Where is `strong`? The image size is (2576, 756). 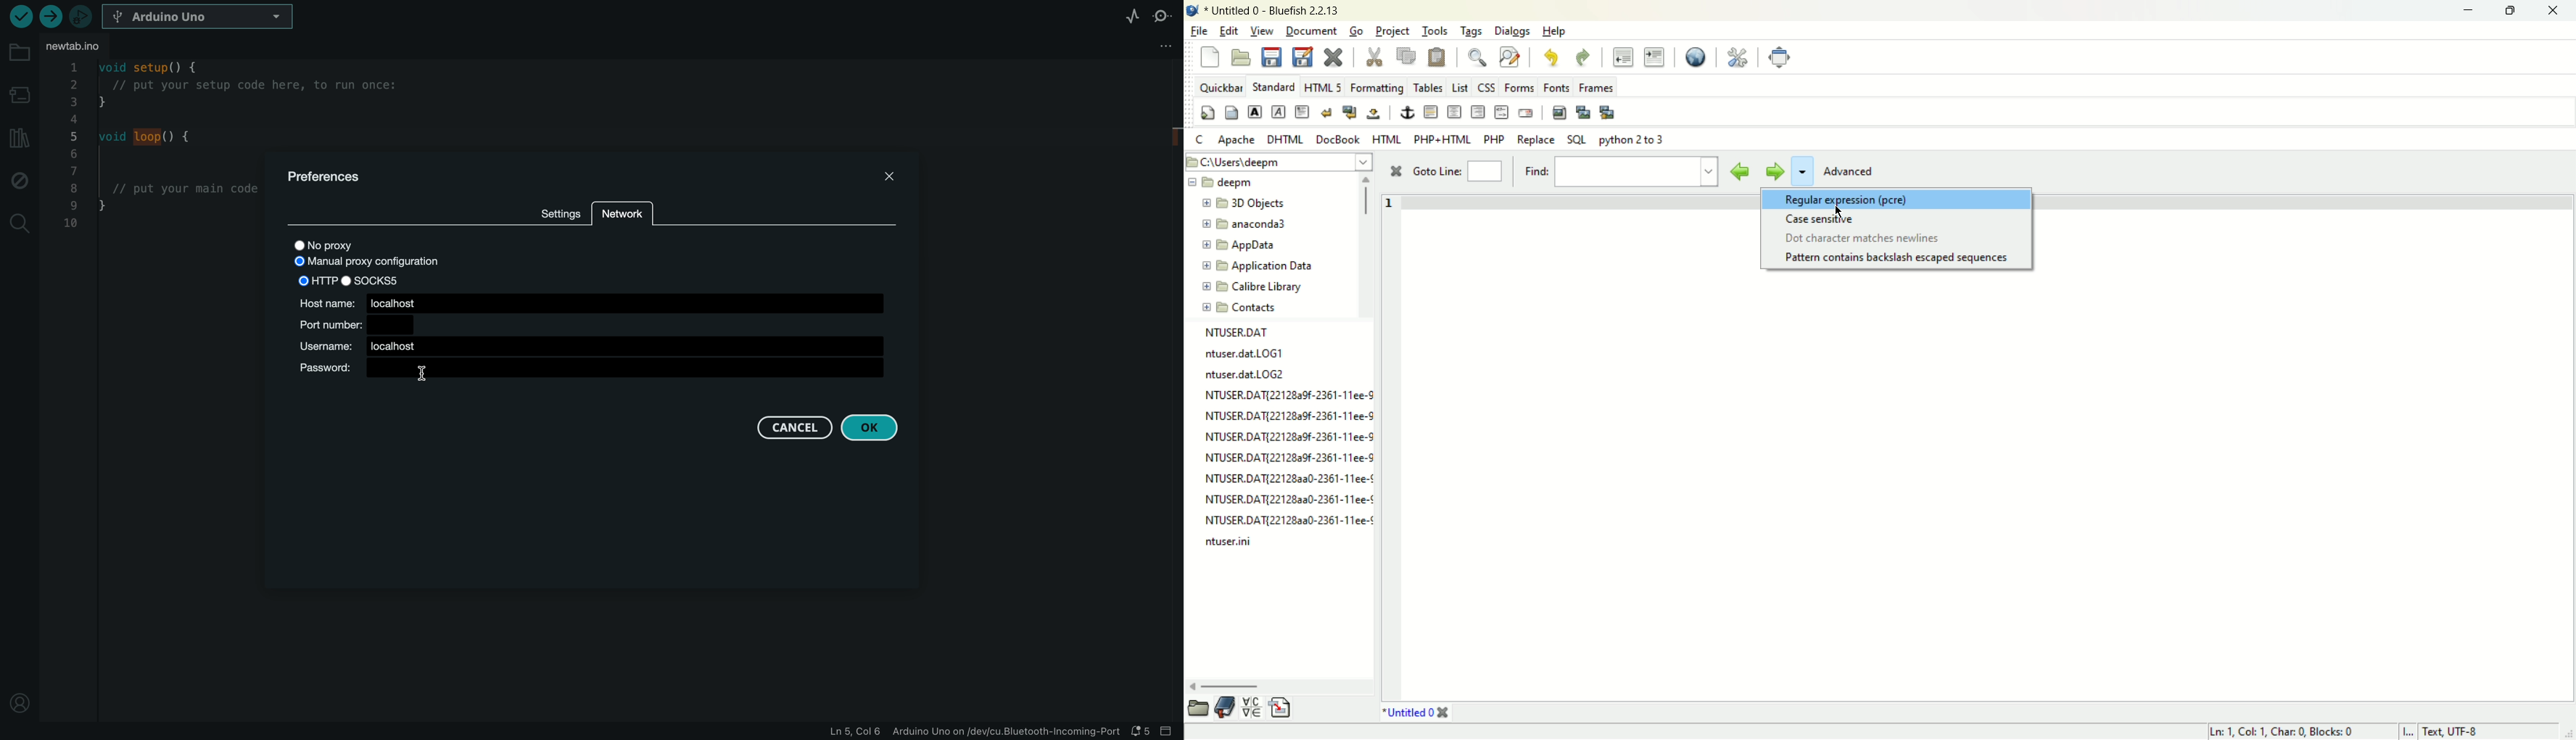 strong is located at coordinates (1254, 112).